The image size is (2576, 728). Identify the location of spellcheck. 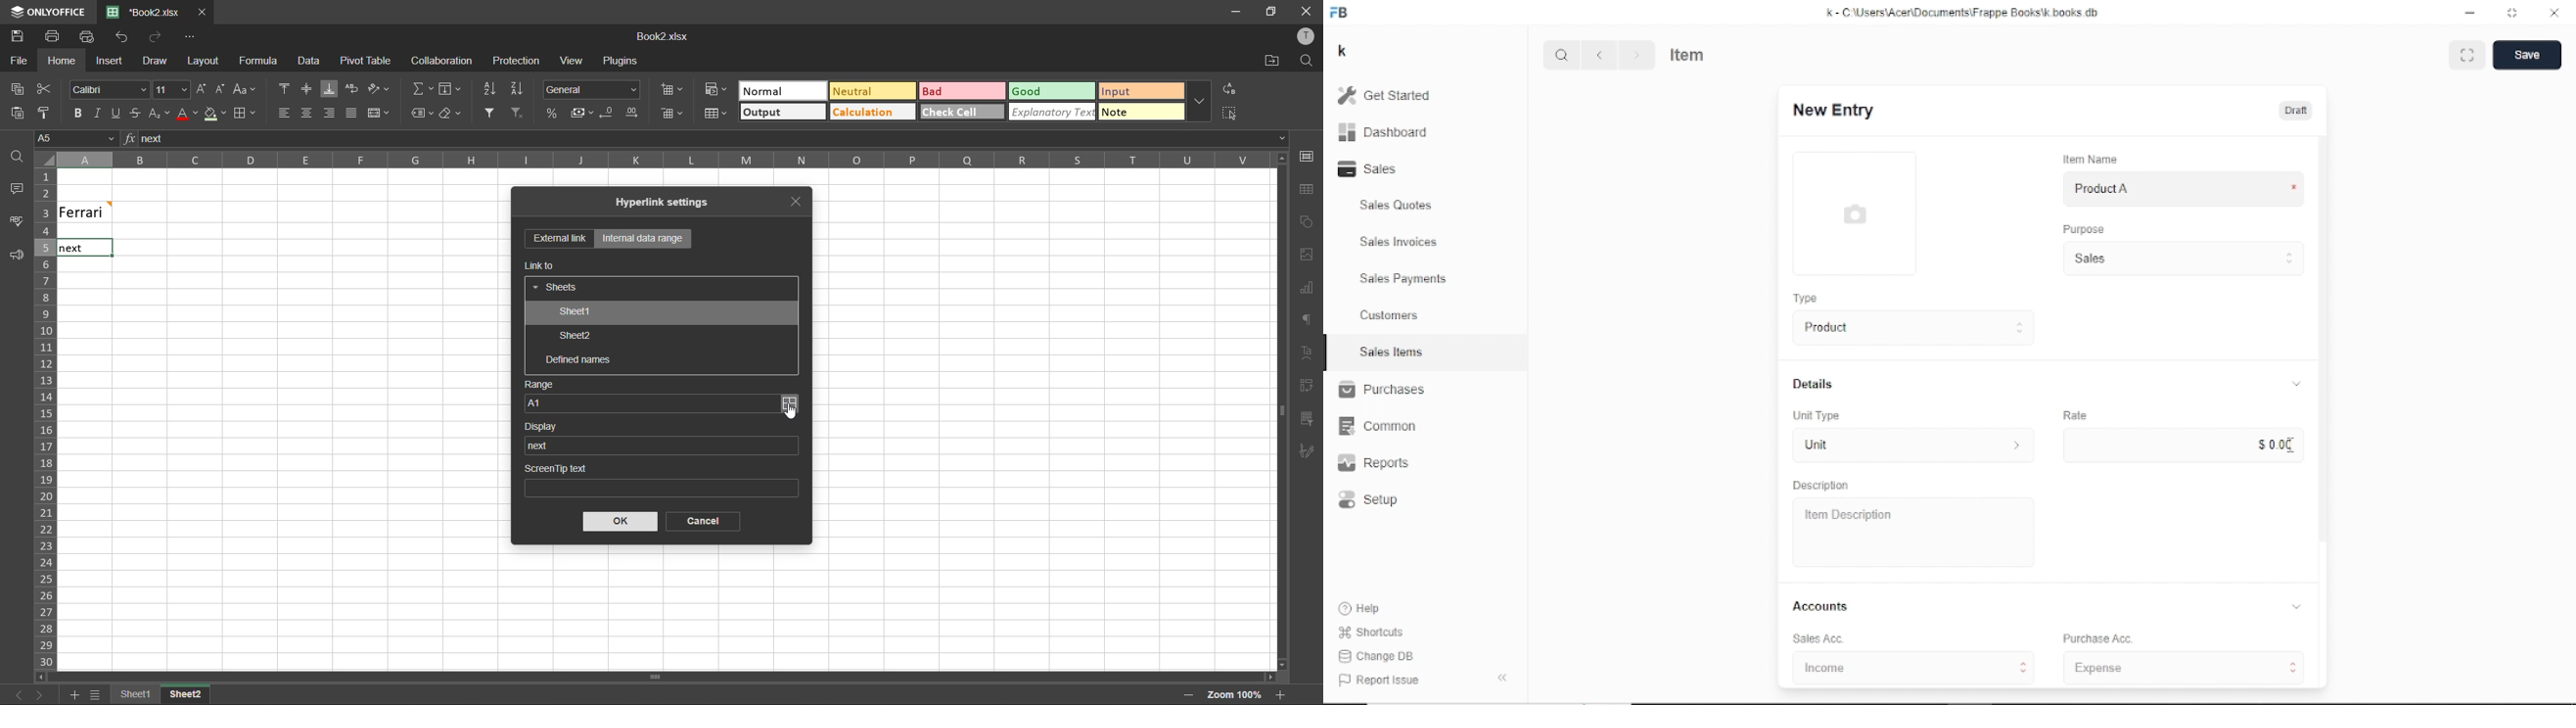
(21, 223).